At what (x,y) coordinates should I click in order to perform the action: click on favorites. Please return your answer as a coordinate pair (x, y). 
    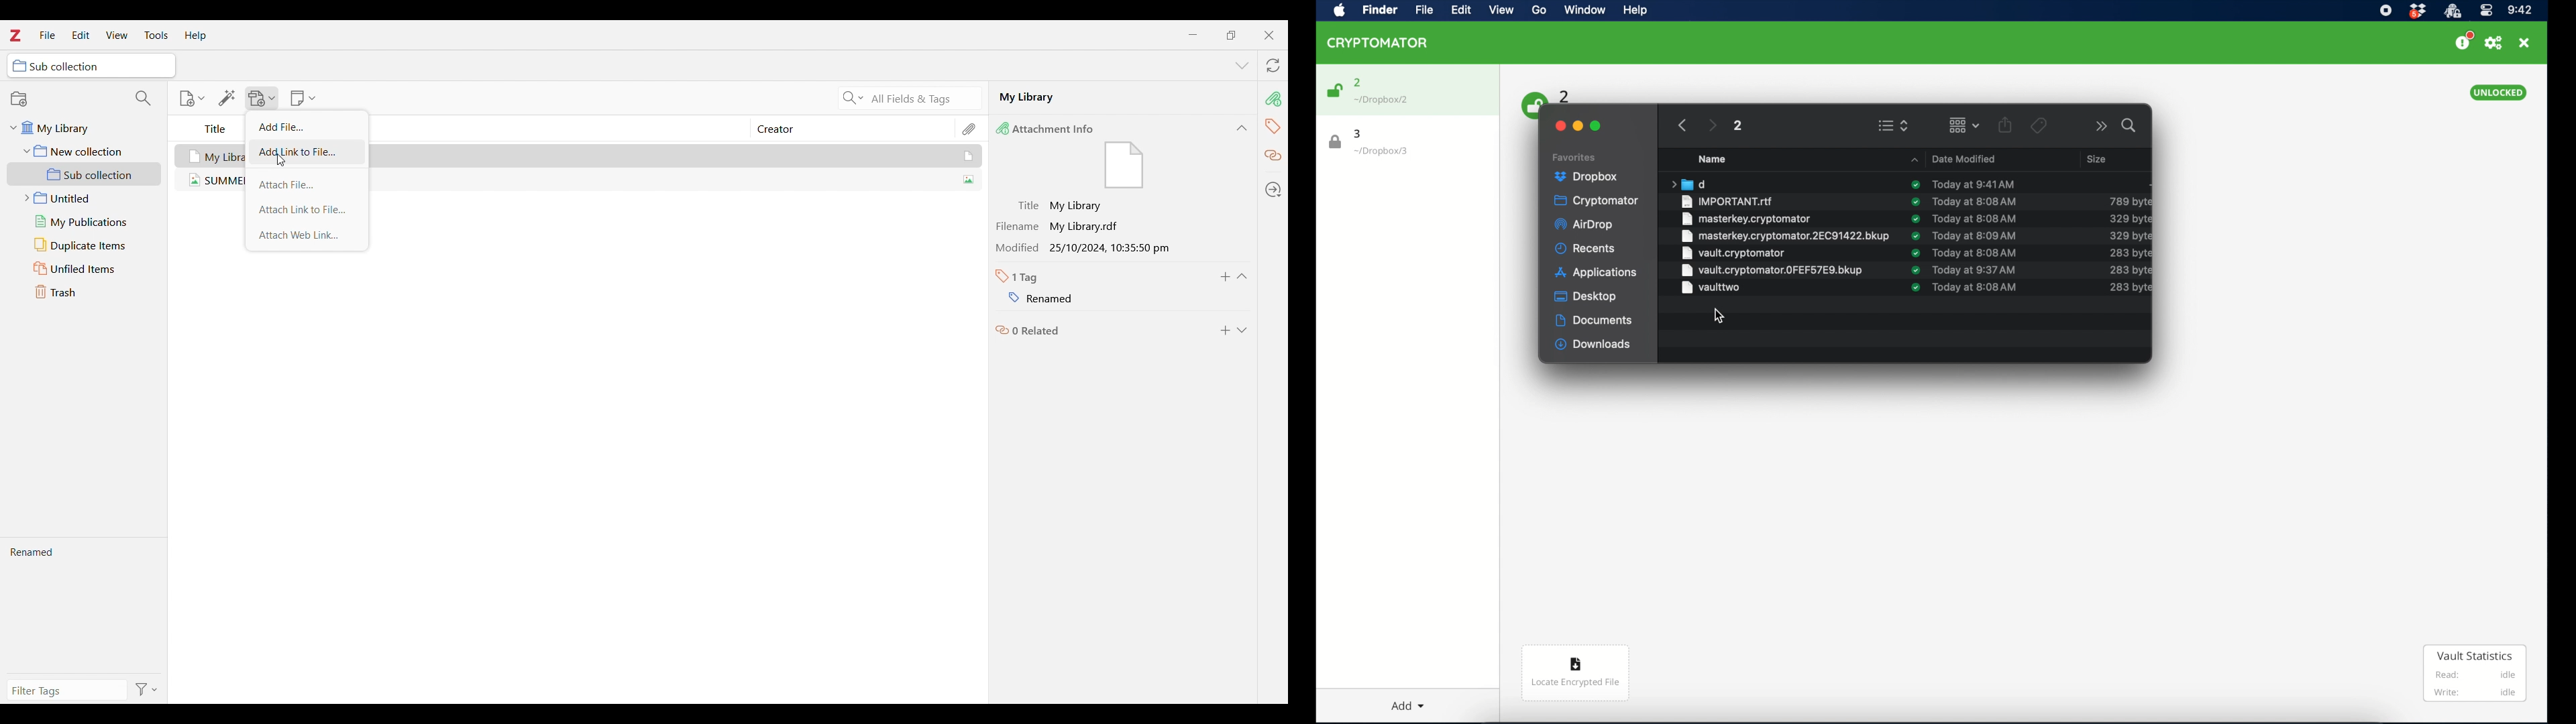
    Looking at the image, I should click on (1574, 158).